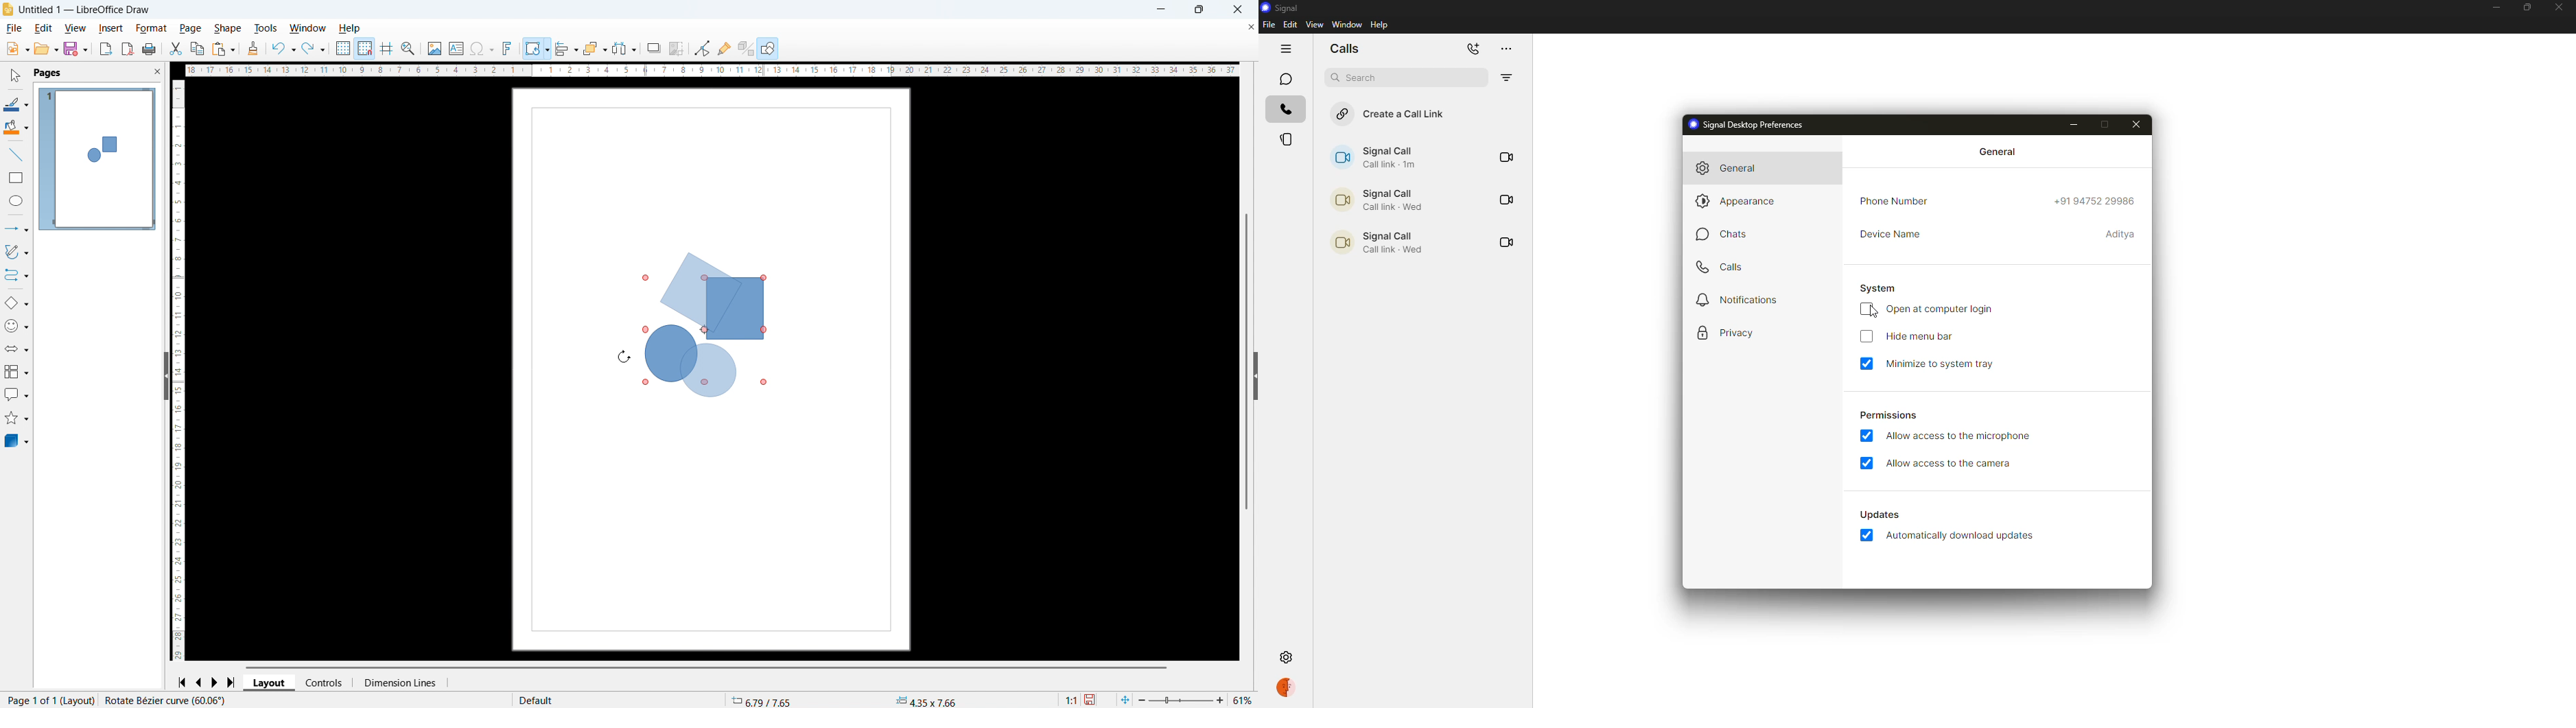 This screenshot has height=728, width=2576. I want to click on Paste , so click(224, 49).